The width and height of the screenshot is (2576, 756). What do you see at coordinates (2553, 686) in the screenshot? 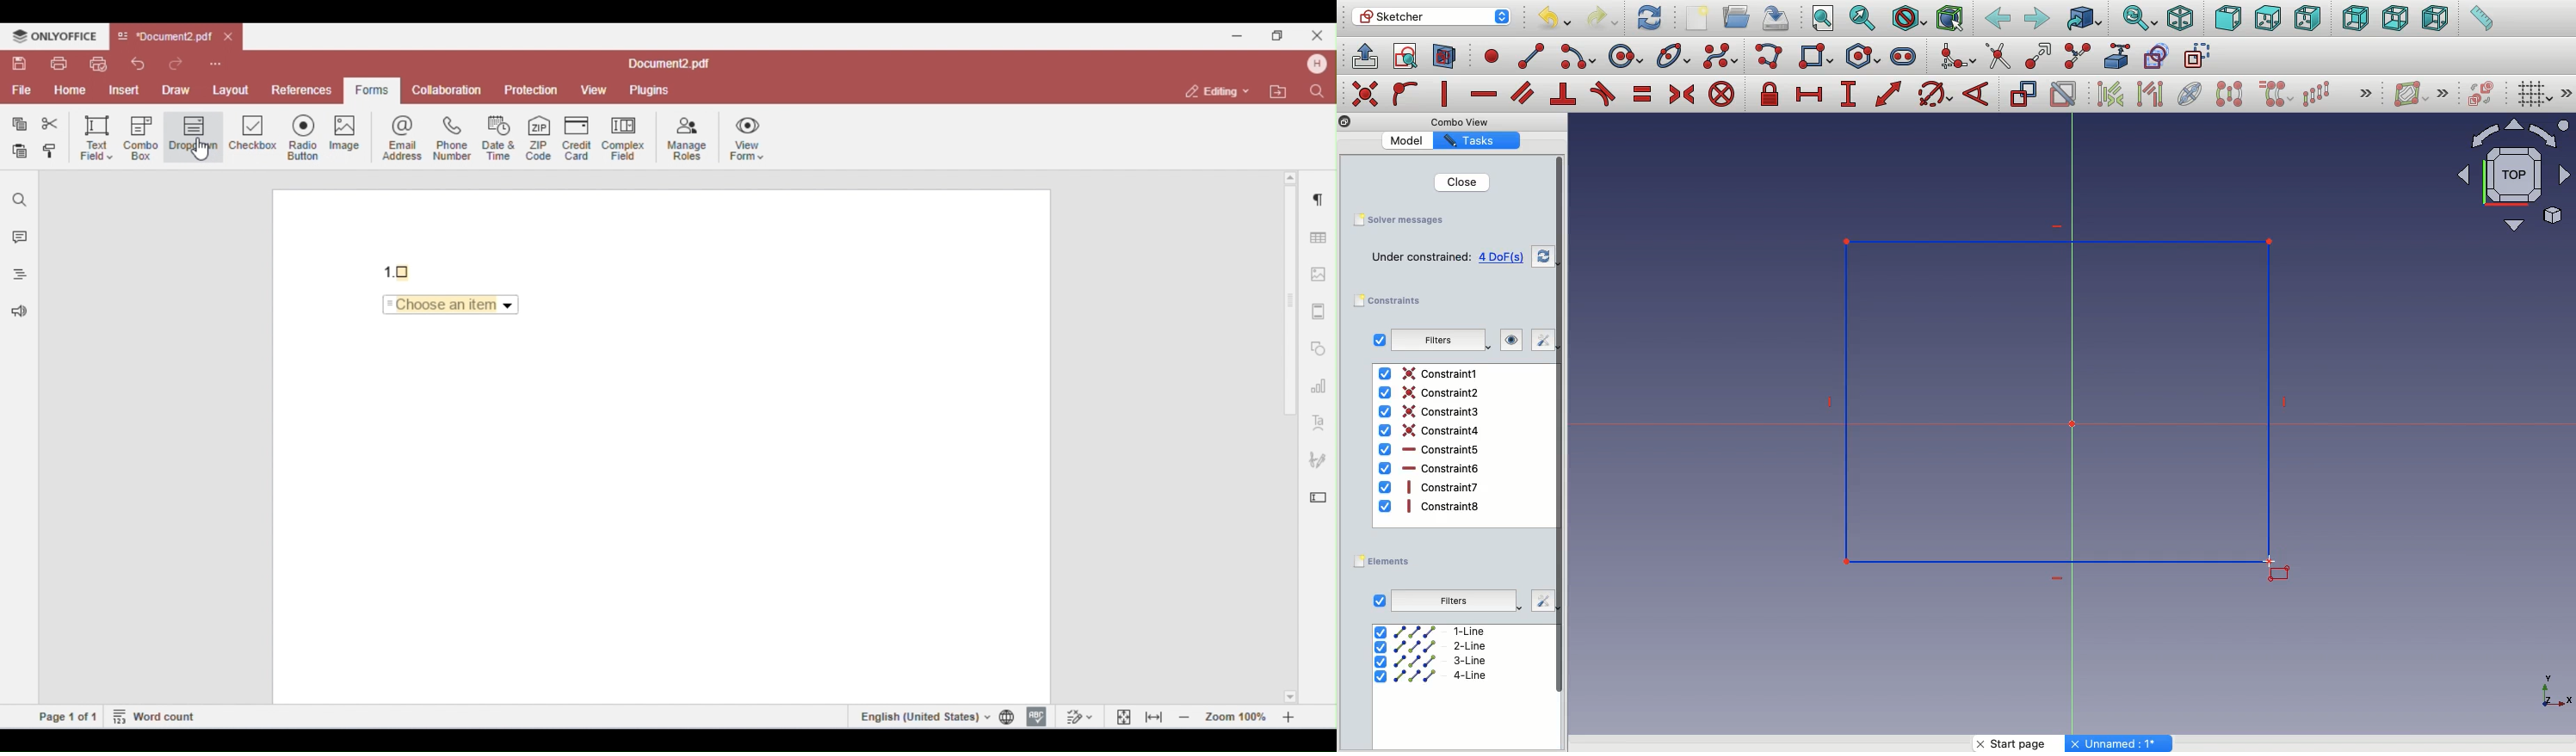
I see `Axis` at bounding box center [2553, 686].